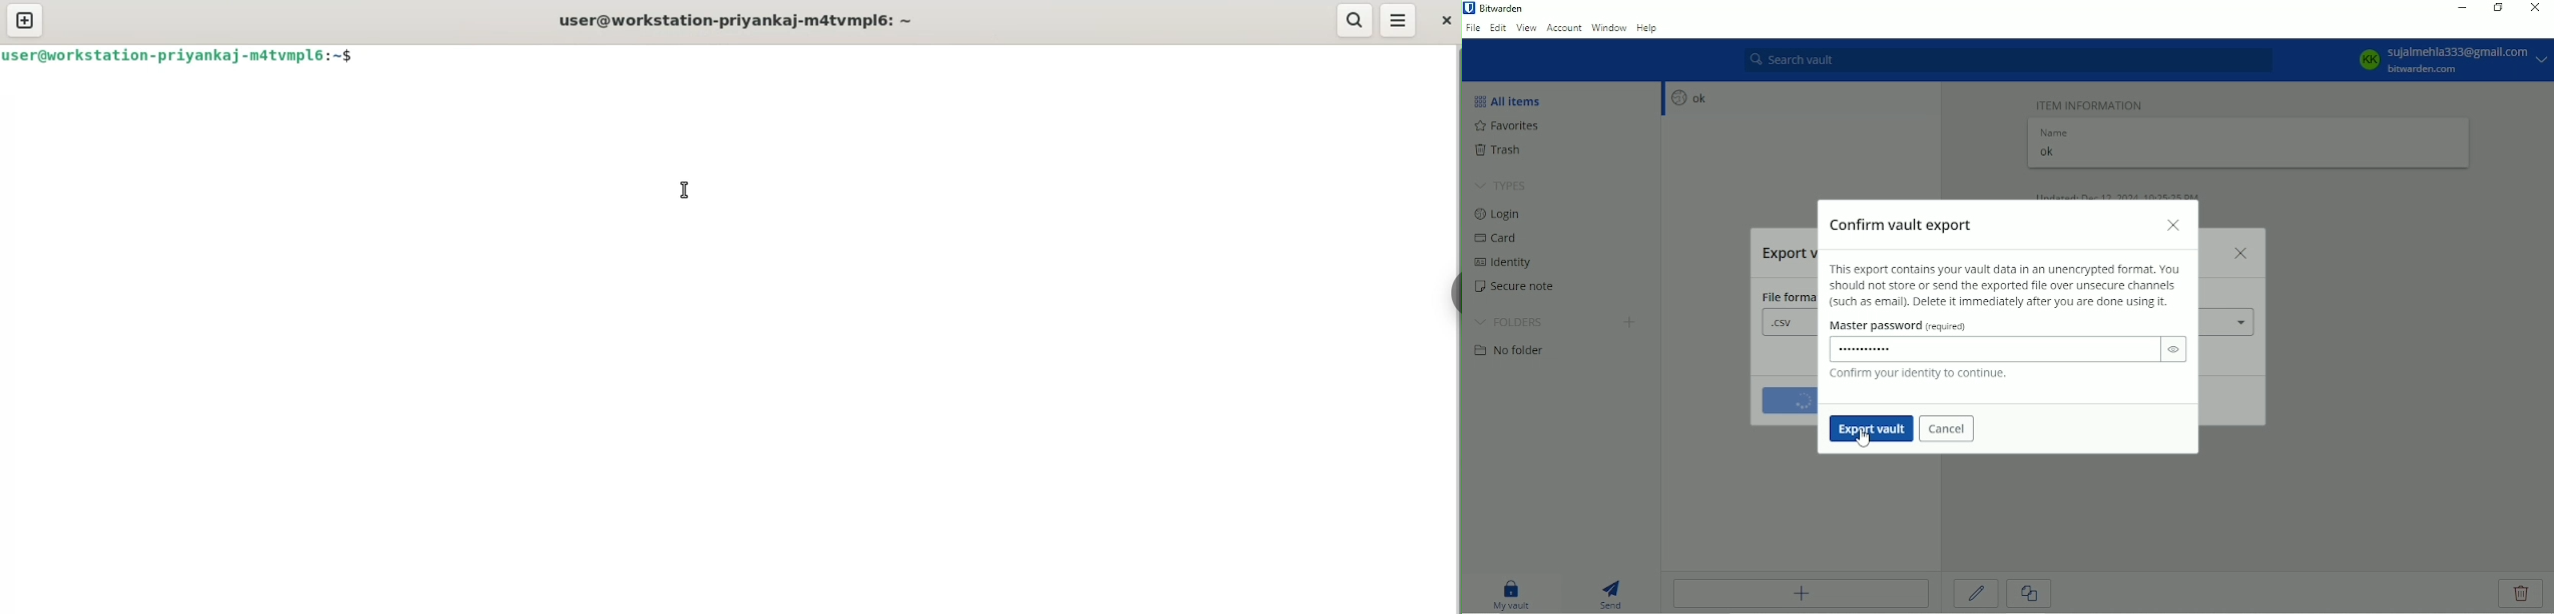 The image size is (2576, 616). I want to click on ok, so click(1686, 98).